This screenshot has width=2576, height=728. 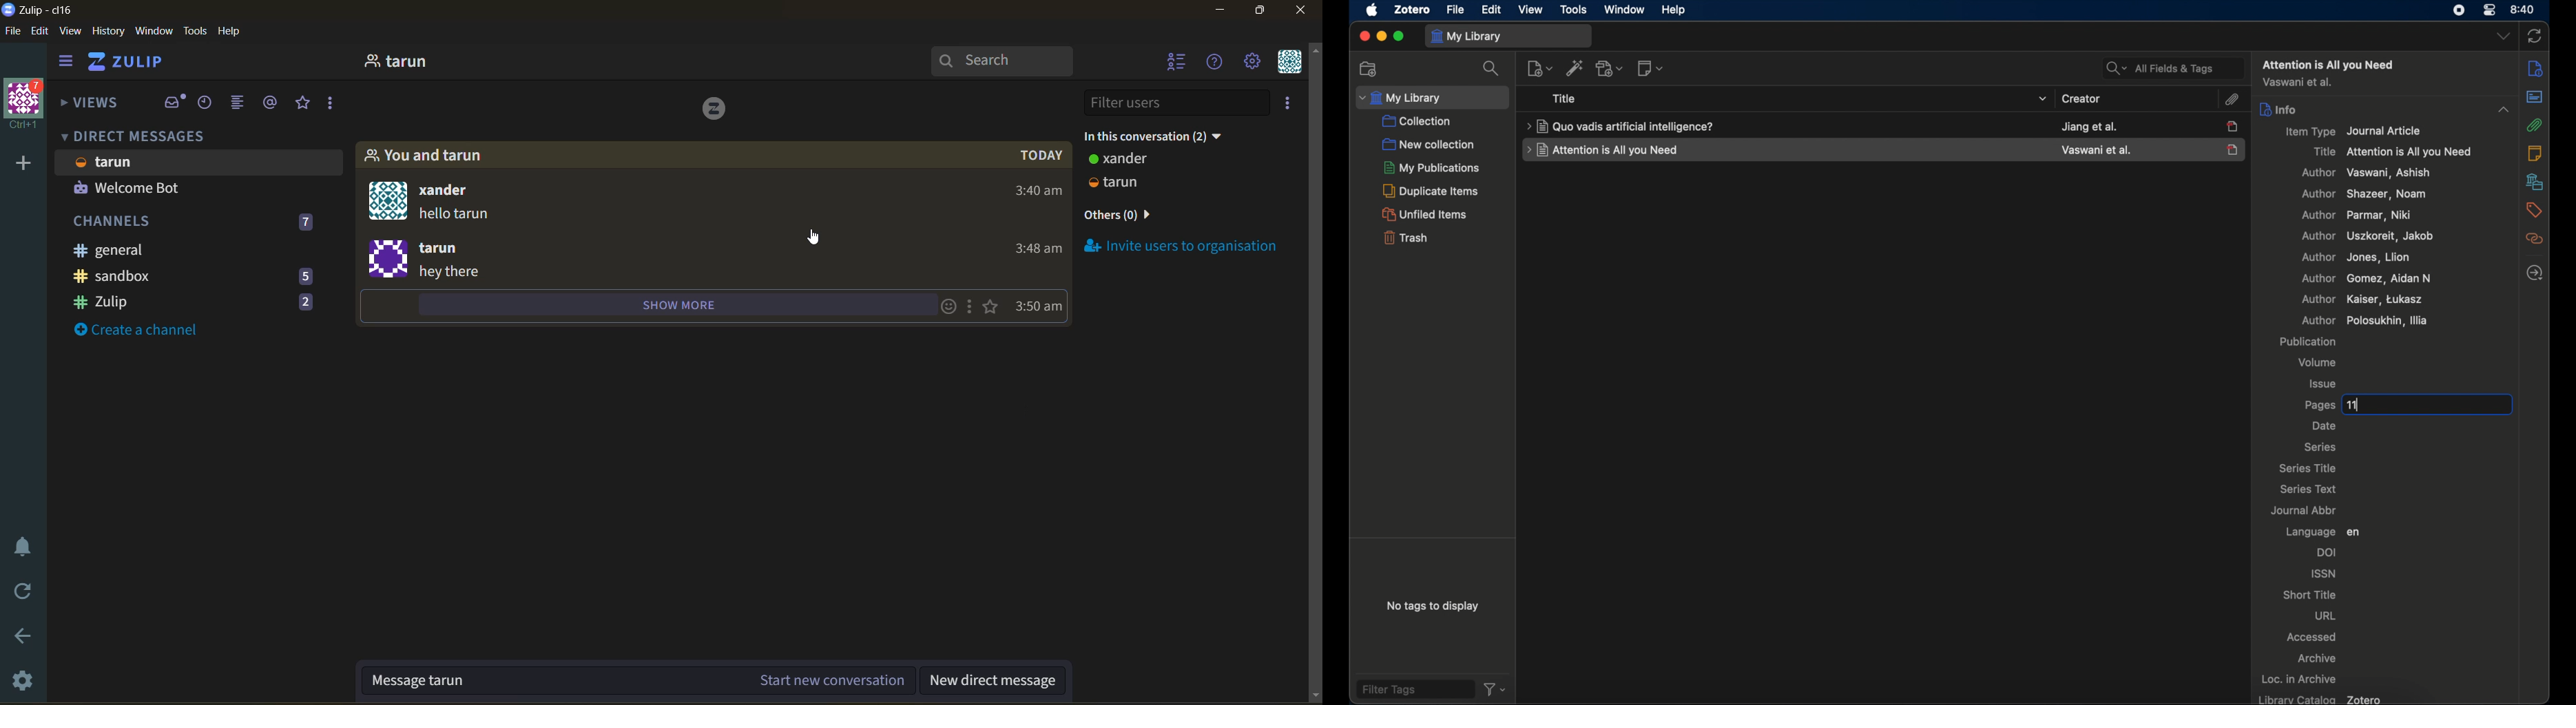 I want to click on archive, so click(x=2318, y=658).